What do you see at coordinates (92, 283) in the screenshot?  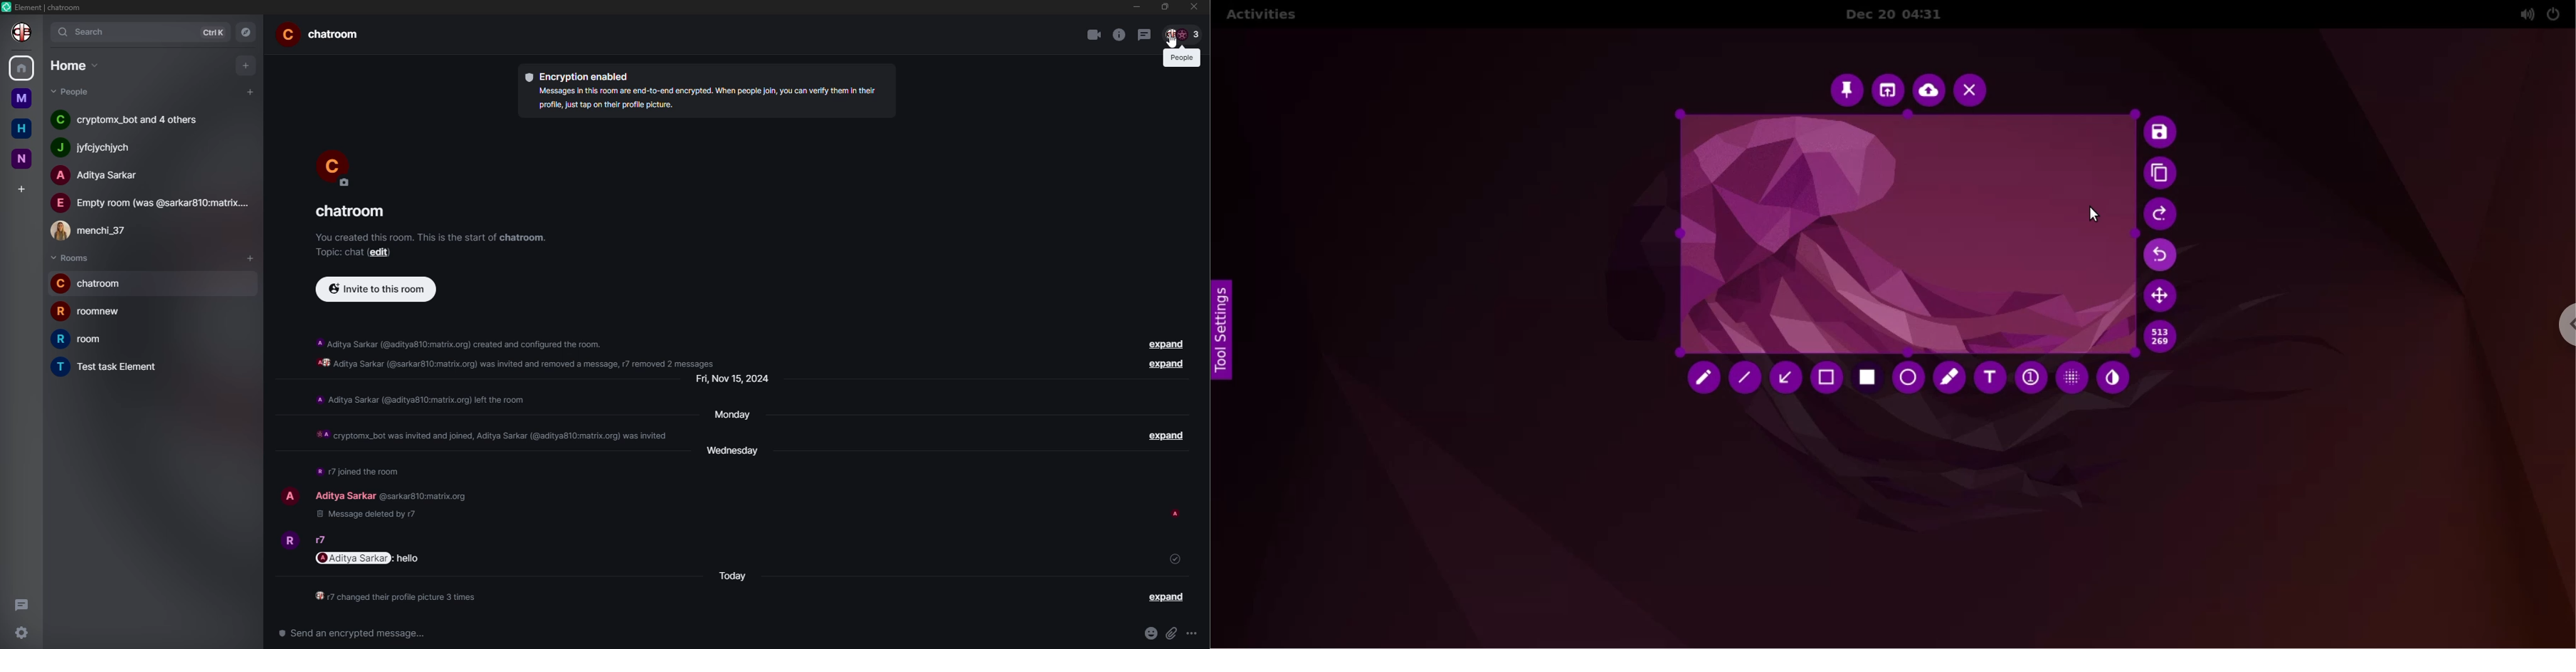 I see `room` at bounding box center [92, 283].